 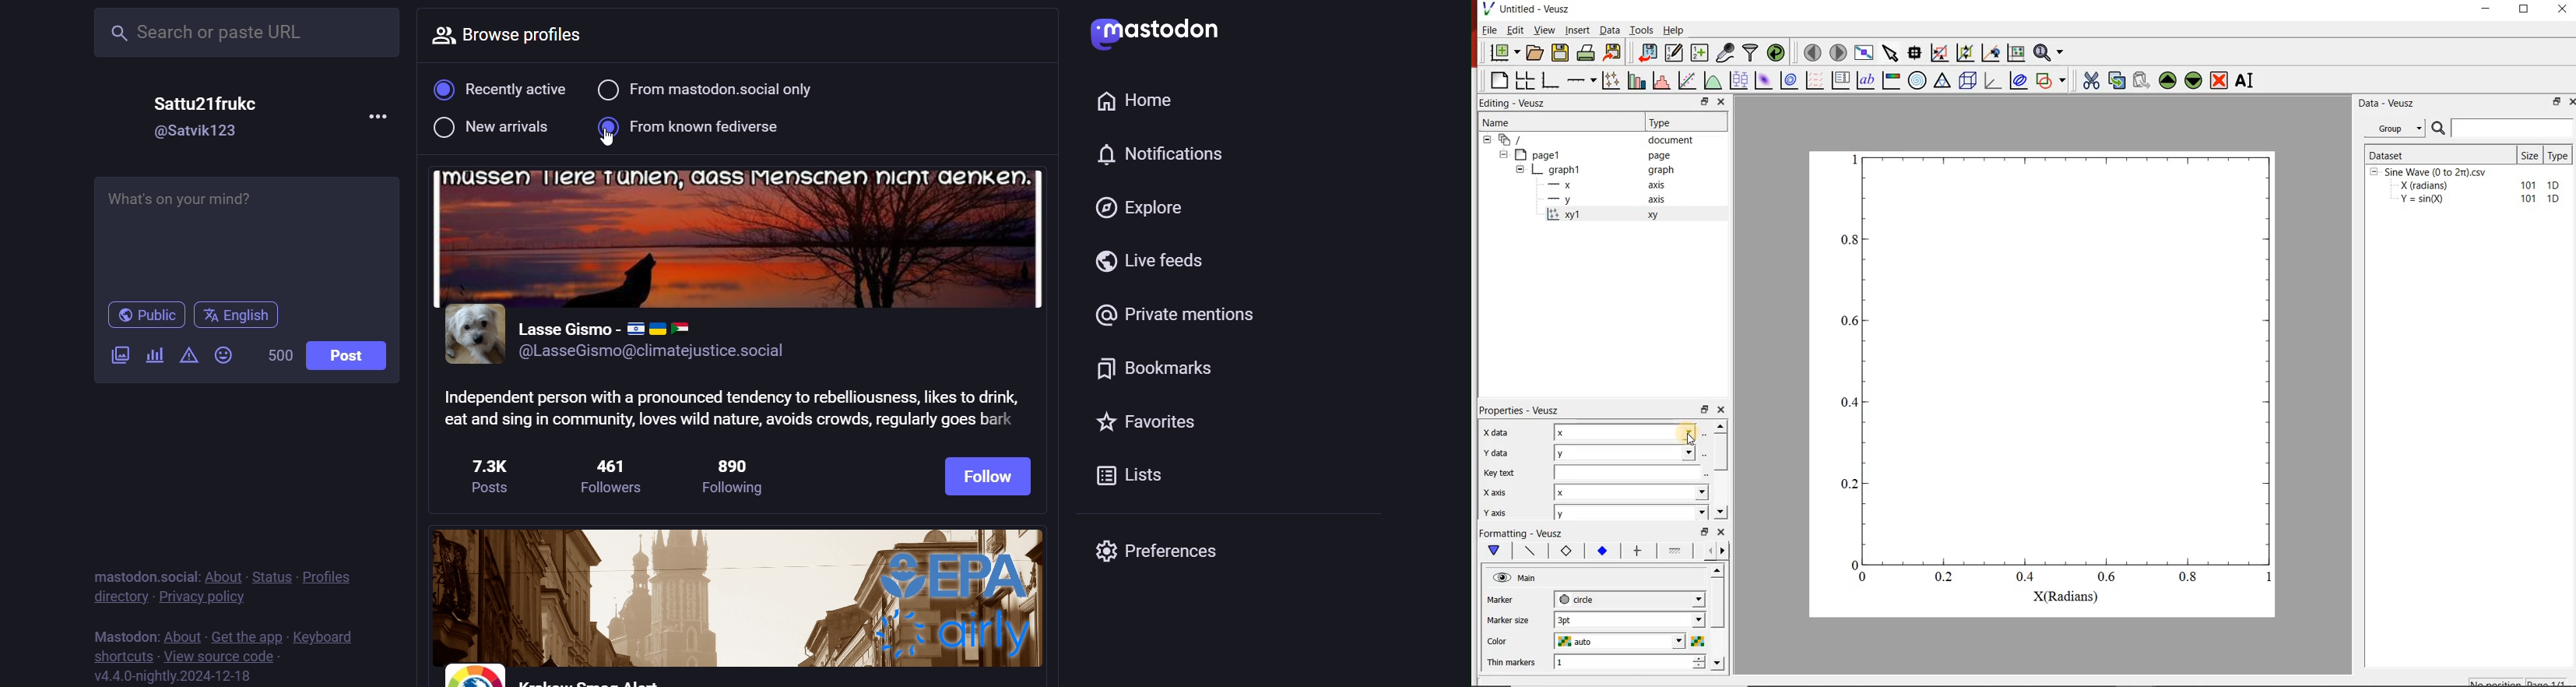 What do you see at coordinates (707, 88) in the screenshot?
I see `from mastodon social only` at bounding box center [707, 88].